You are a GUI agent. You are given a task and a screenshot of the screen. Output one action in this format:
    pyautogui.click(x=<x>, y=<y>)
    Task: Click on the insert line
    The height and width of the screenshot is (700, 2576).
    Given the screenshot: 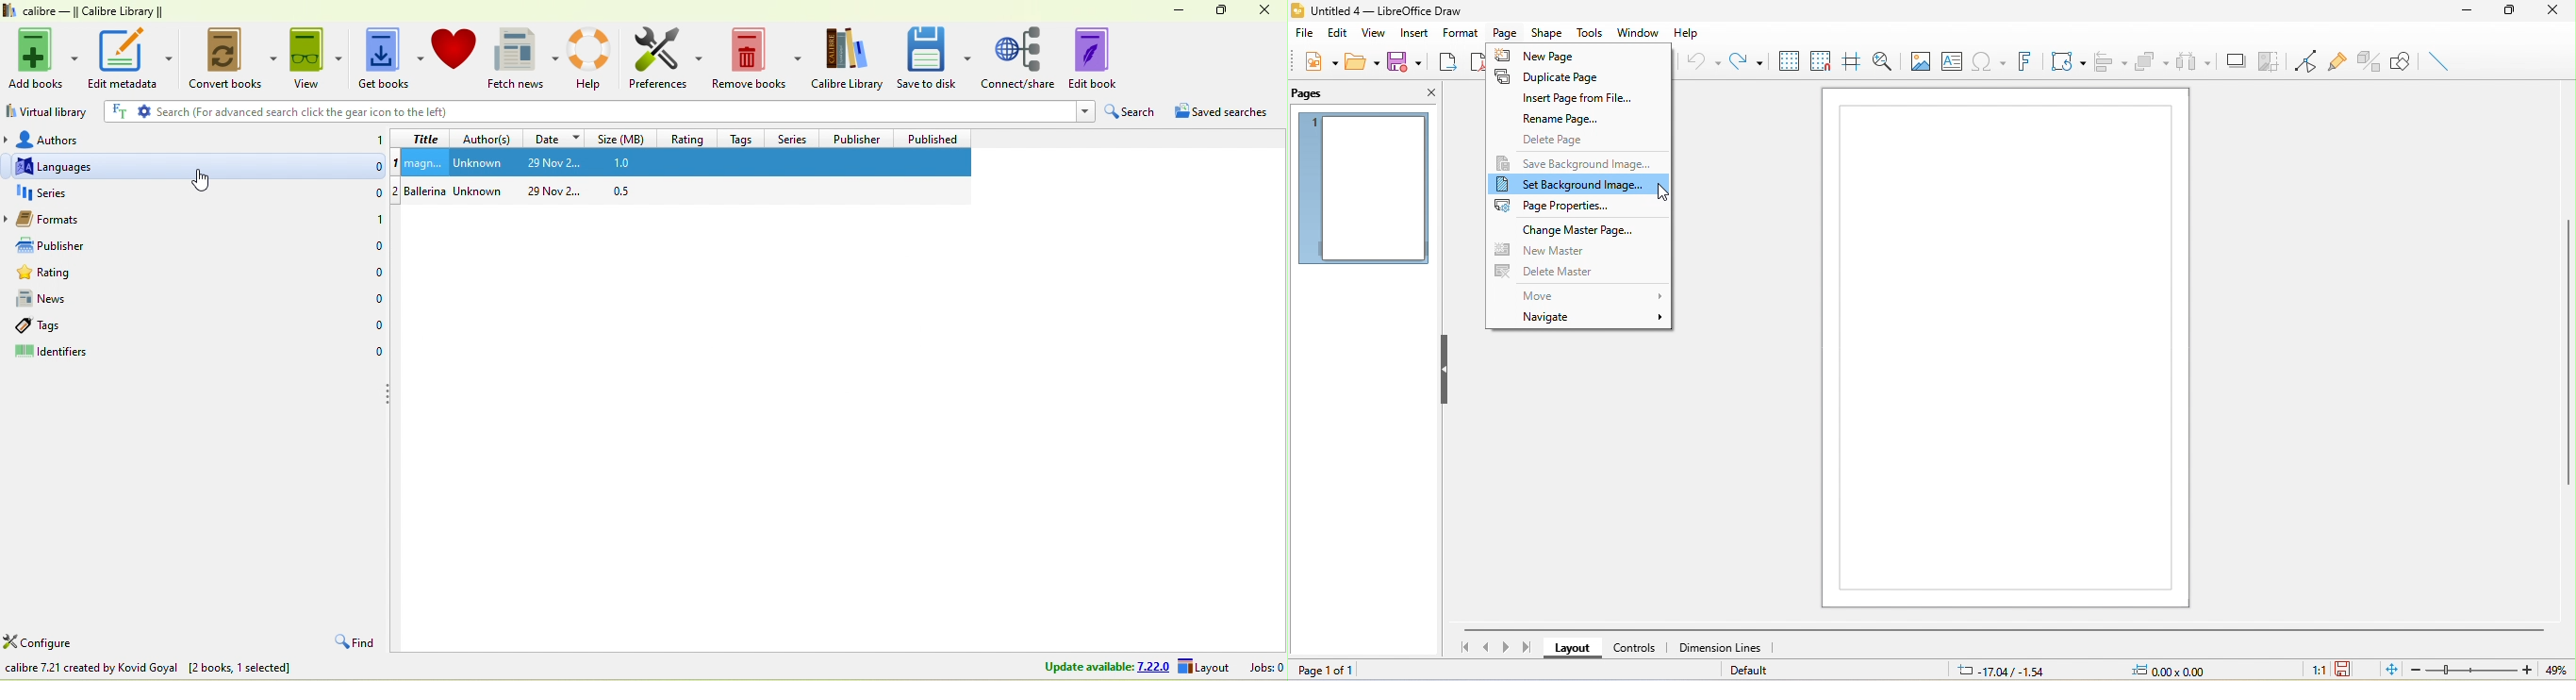 What is the action you would take?
    pyautogui.click(x=2439, y=64)
    